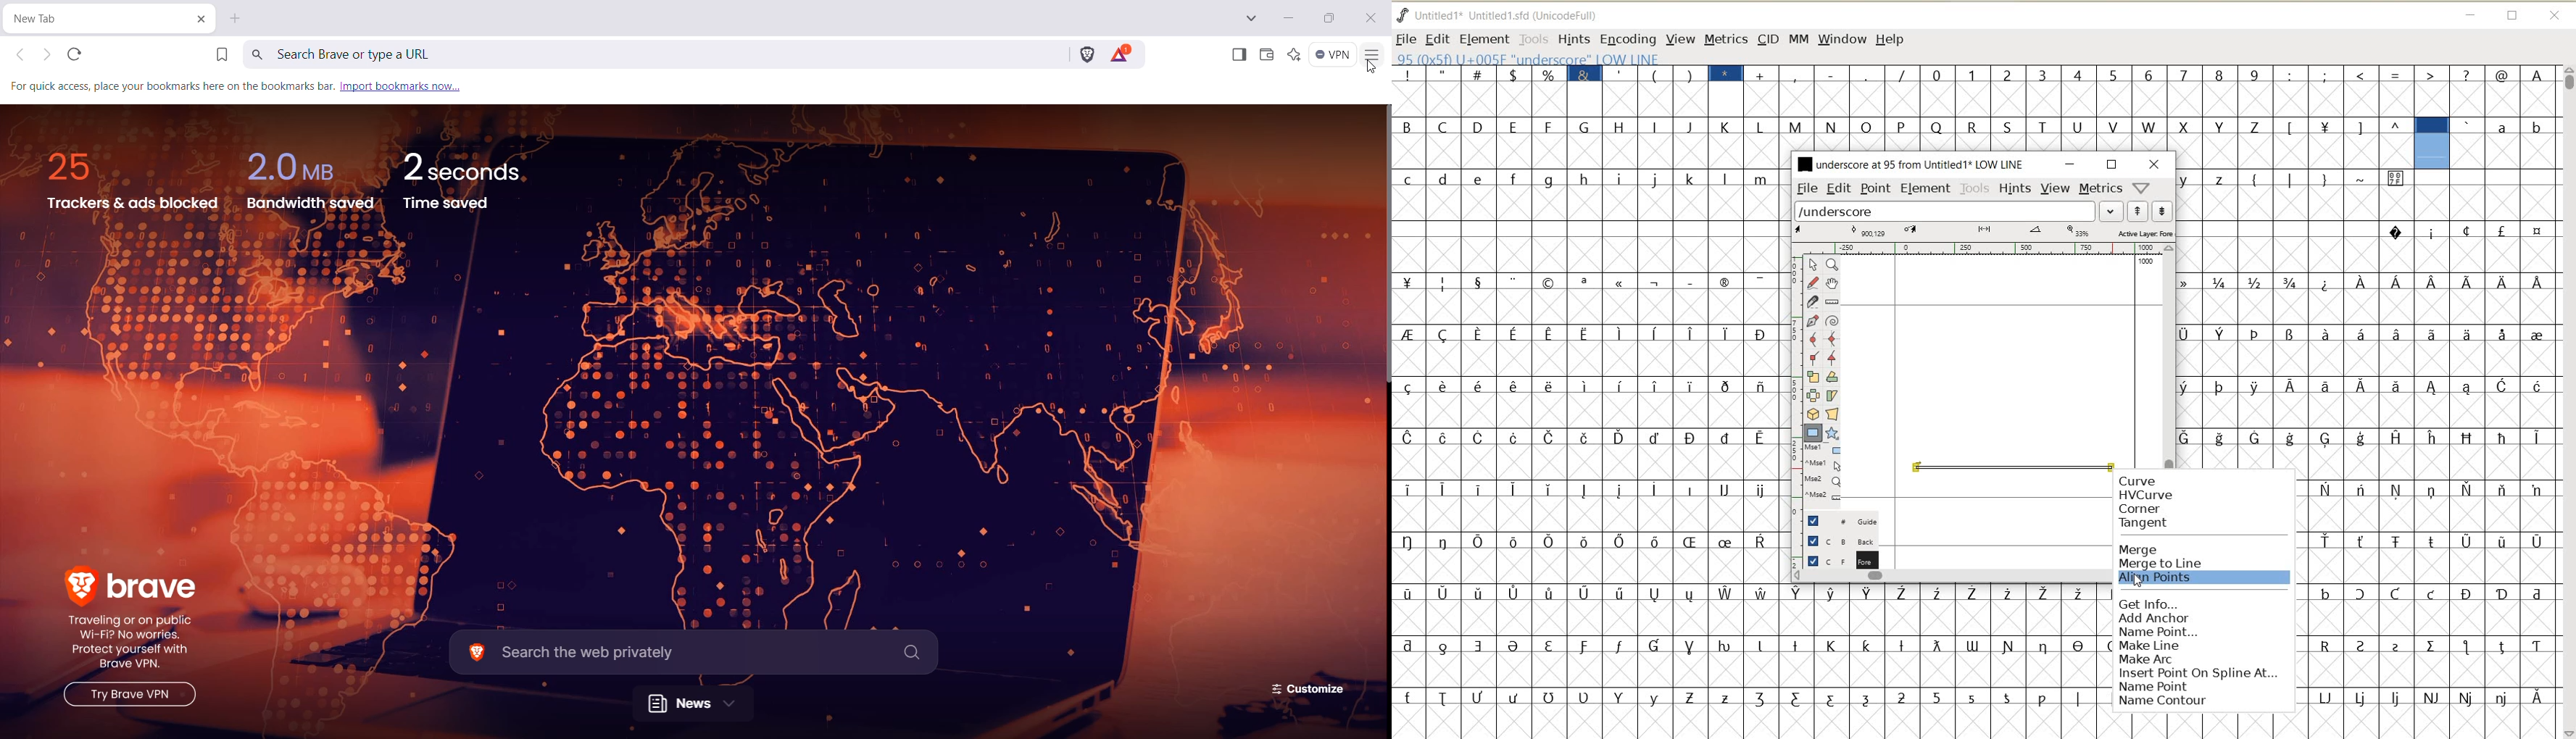  I want to click on change whether spiro is active or not, so click(1832, 319).